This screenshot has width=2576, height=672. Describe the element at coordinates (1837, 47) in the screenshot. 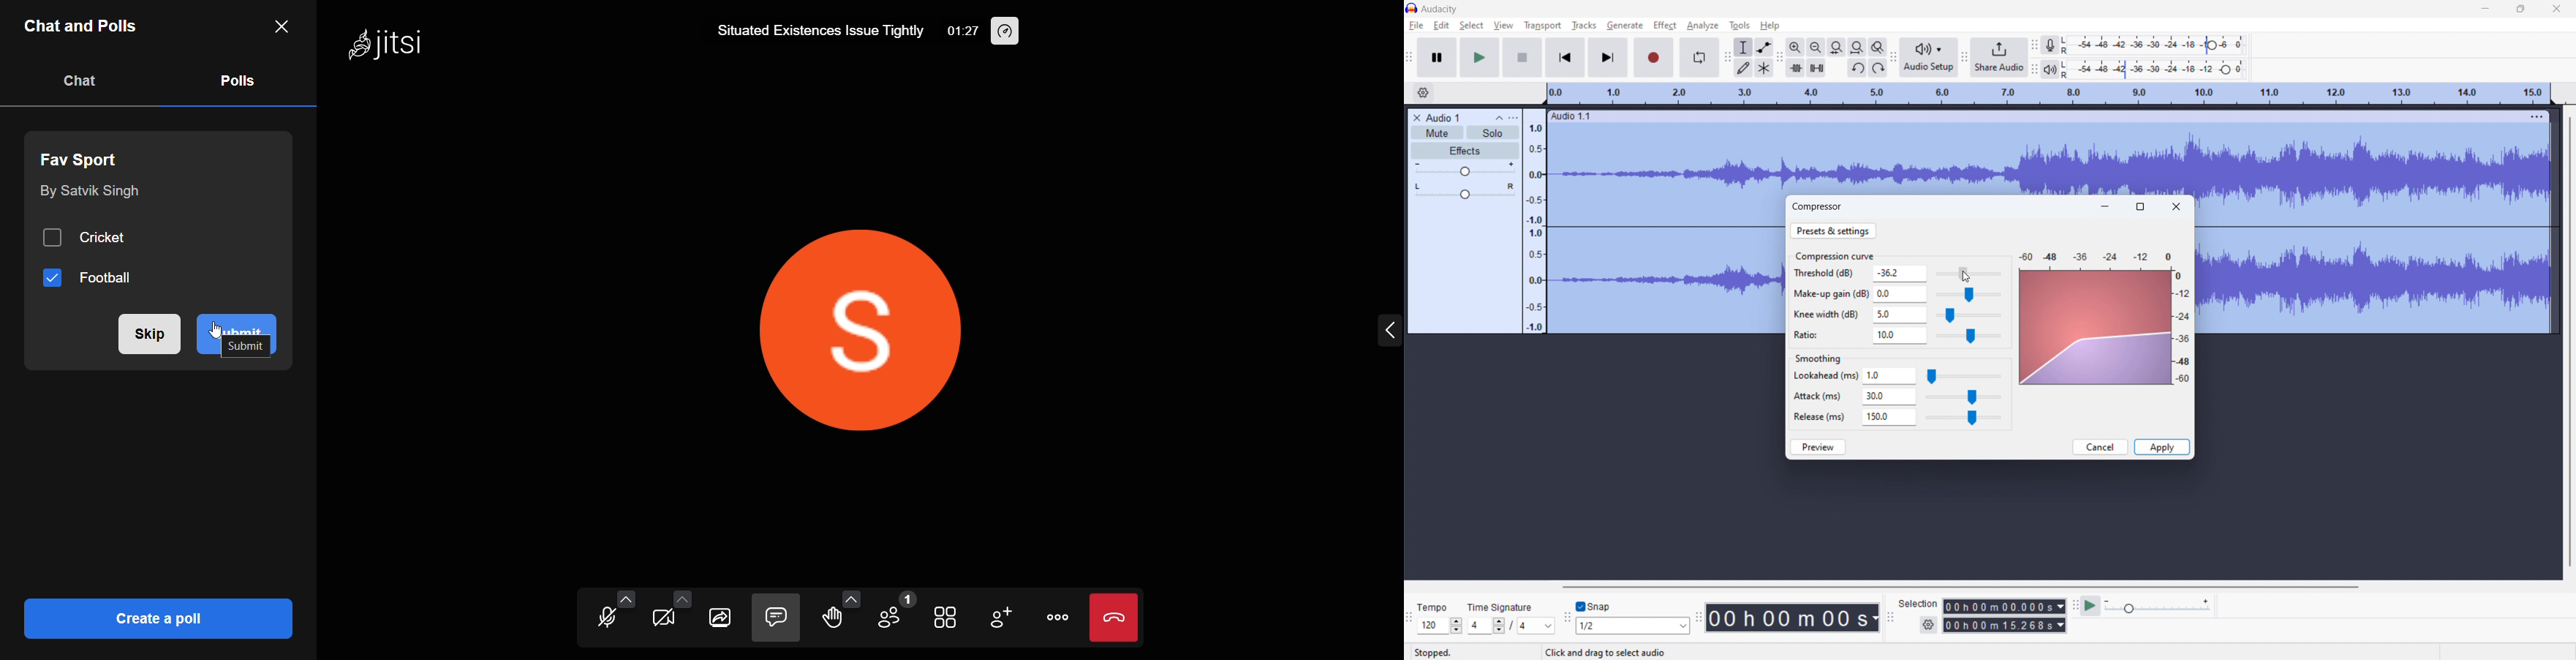

I see `fit selection to width` at that location.